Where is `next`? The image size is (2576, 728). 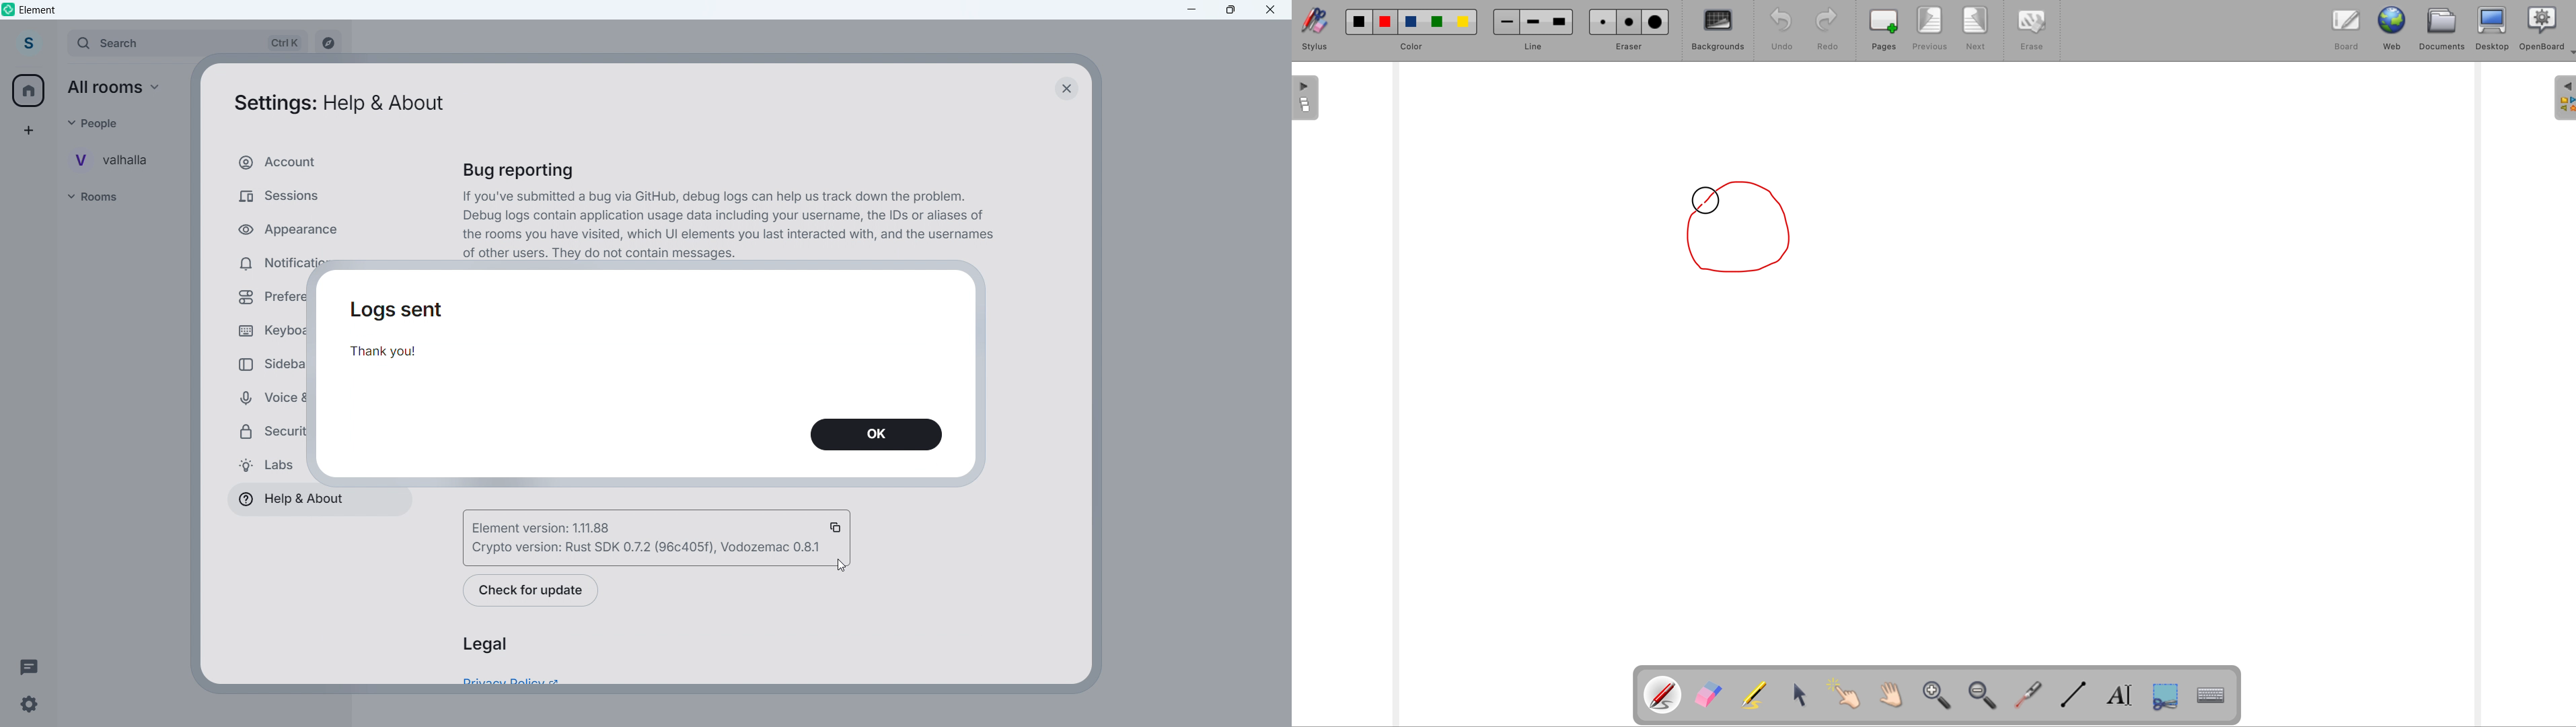
next is located at coordinates (1976, 30).